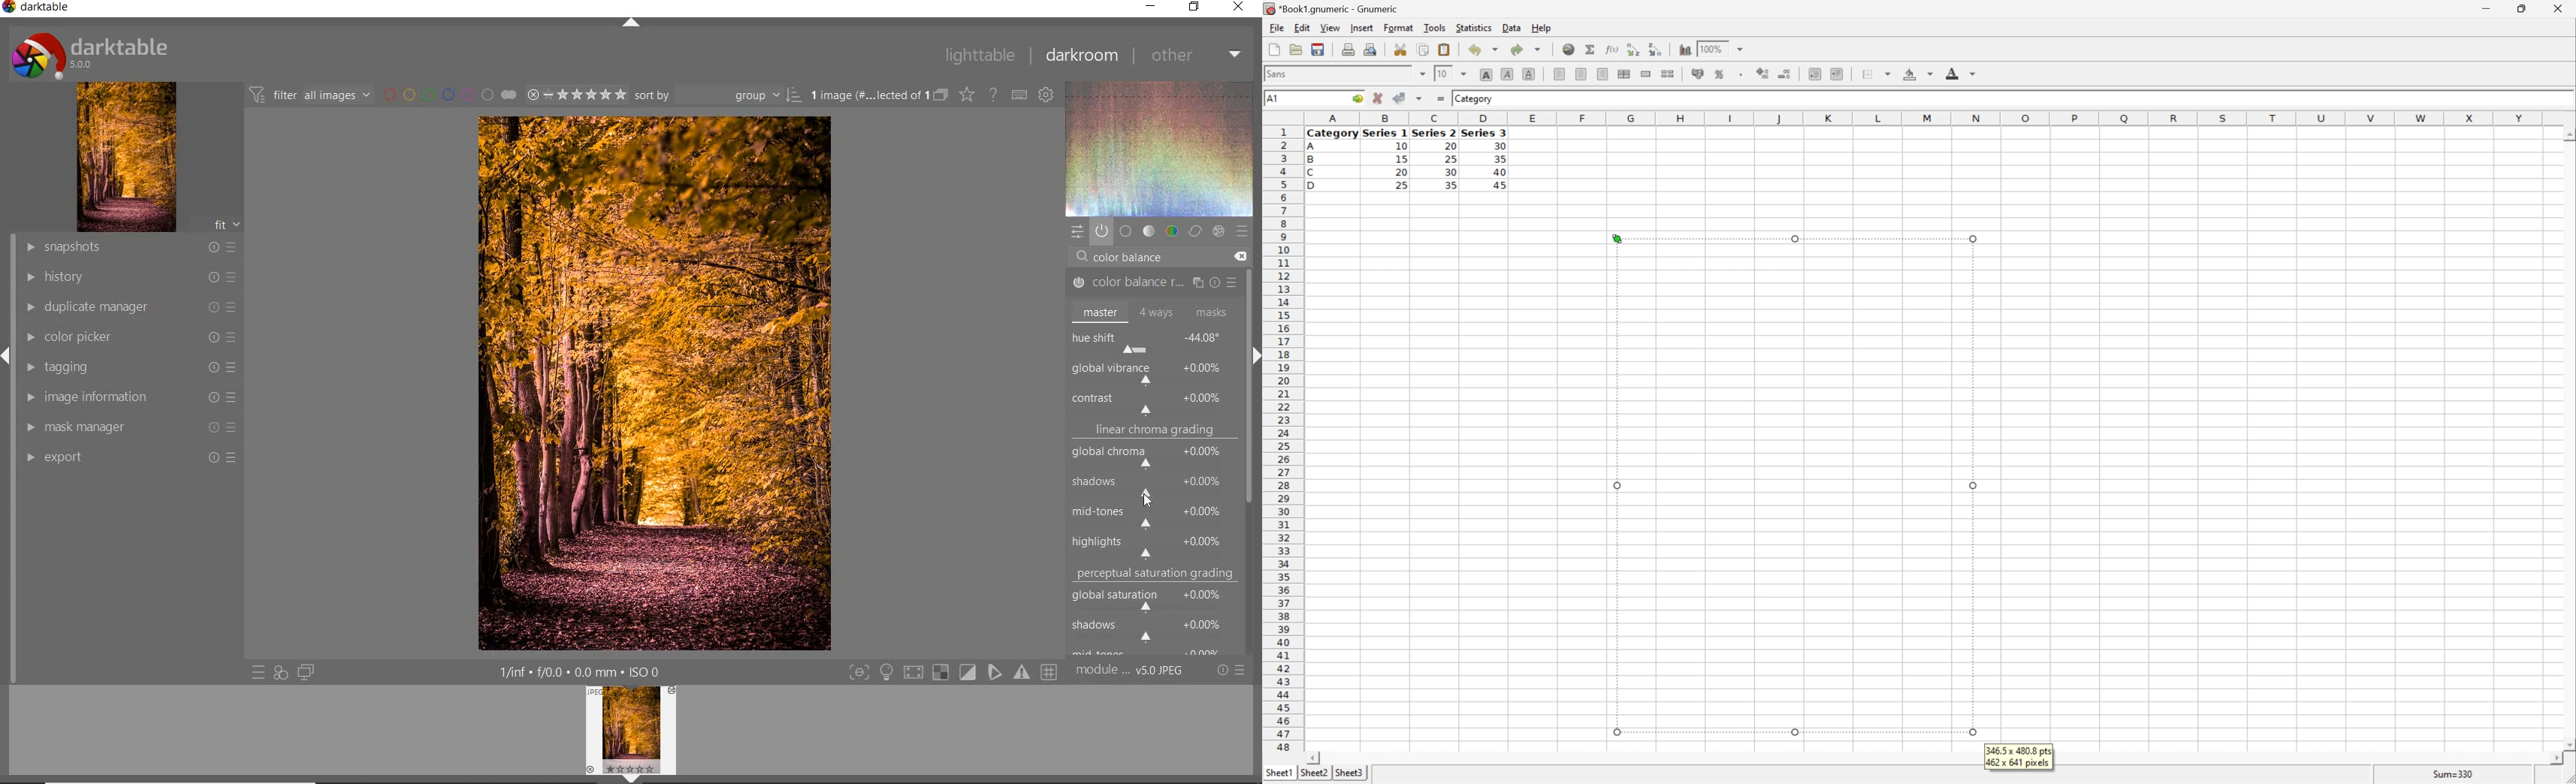  What do you see at coordinates (1742, 49) in the screenshot?
I see `Drop Down` at bounding box center [1742, 49].